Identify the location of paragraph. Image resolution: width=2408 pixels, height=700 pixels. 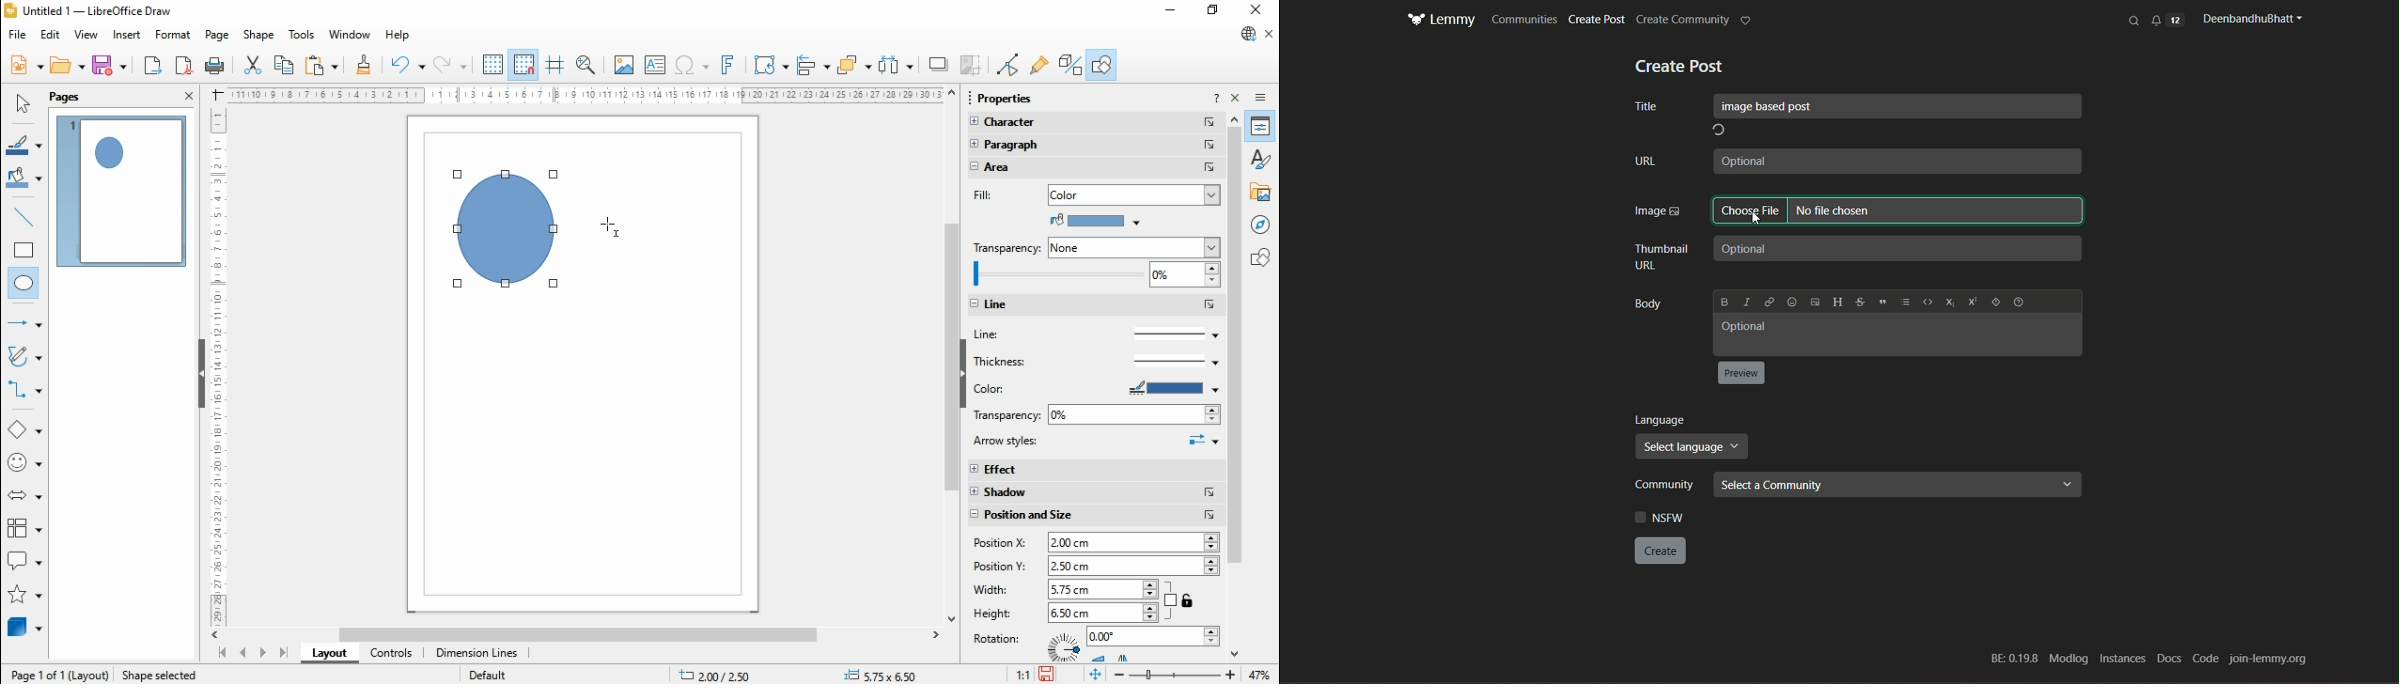
(1096, 146).